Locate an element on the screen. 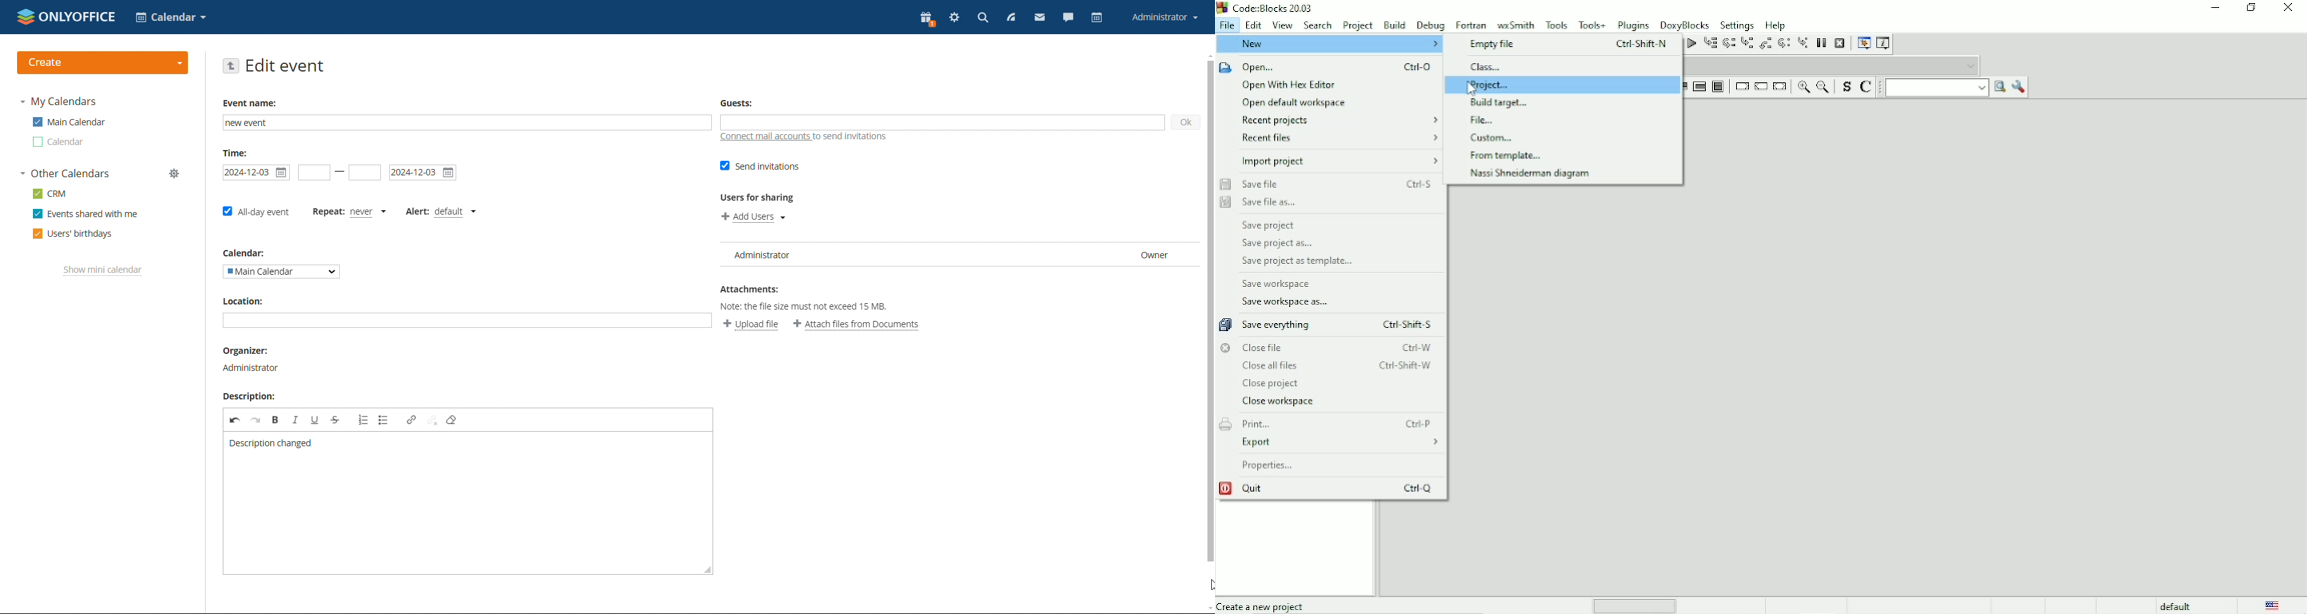 This screenshot has width=2324, height=616. search is located at coordinates (982, 18).